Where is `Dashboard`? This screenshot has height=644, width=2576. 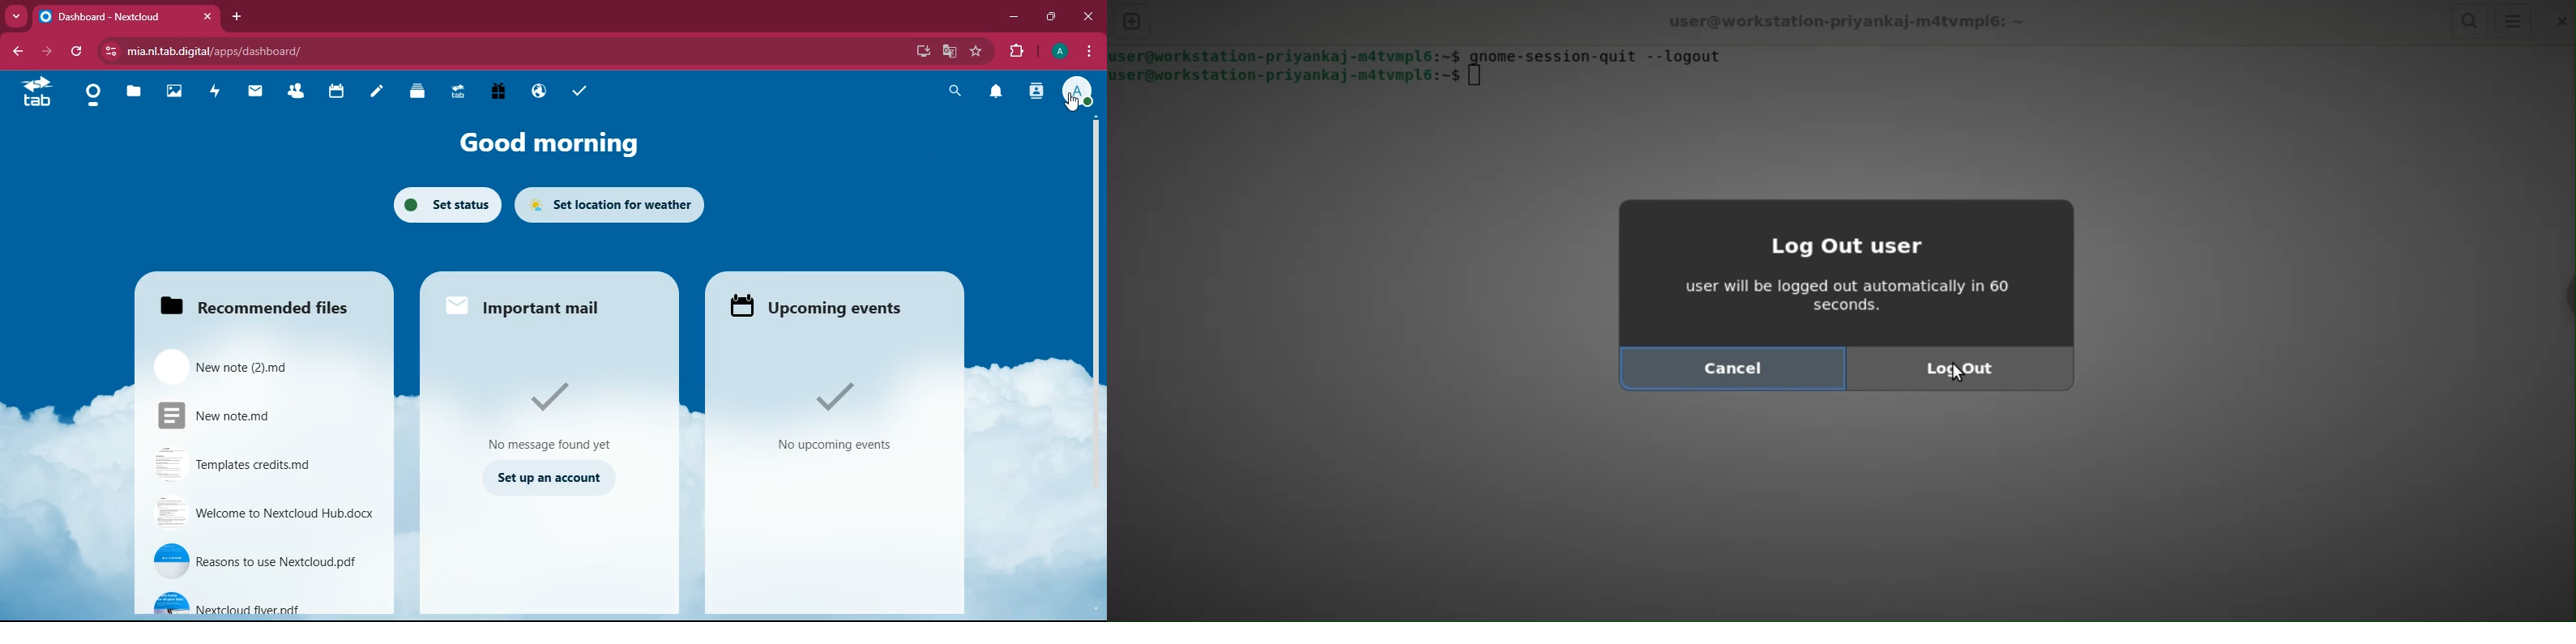
Dashboard is located at coordinates (103, 18).